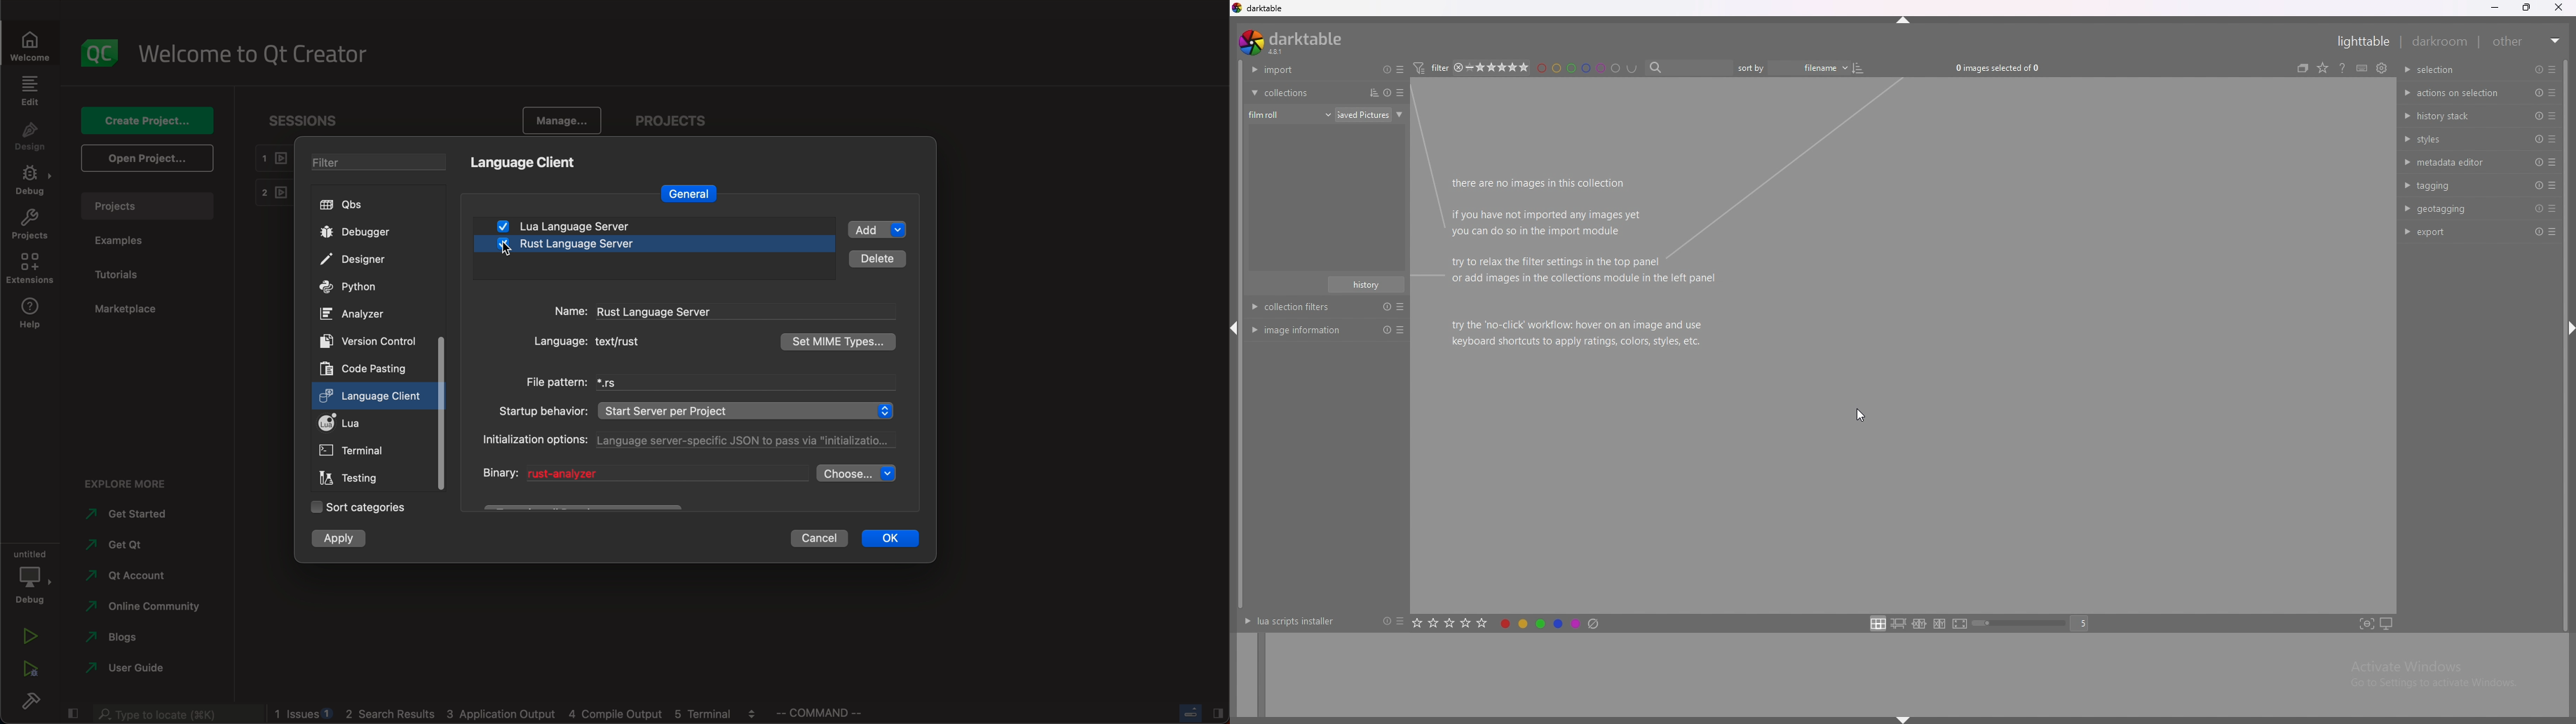 The width and height of the screenshot is (2576, 728). Describe the element at coordinates (2456, 232) in the screenshot. I see `export` at that location.